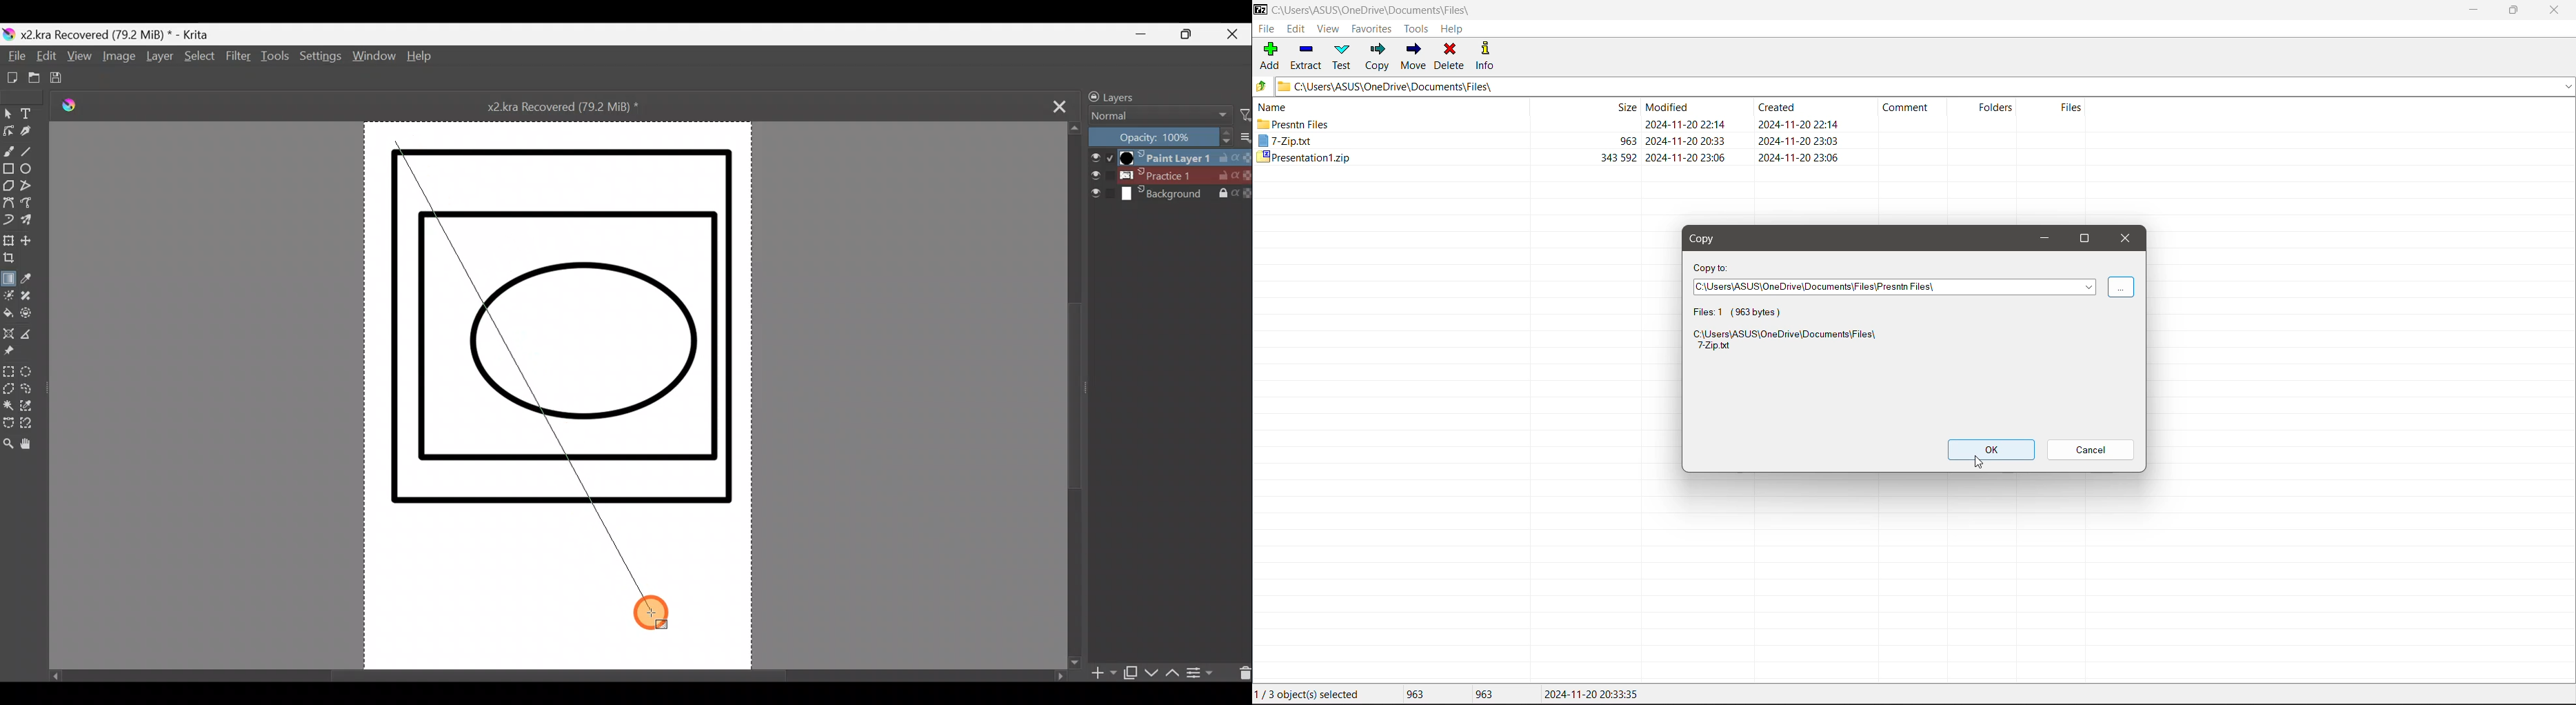 This screenshot has width=2576, height=728. What do you see at coordinates (1484, 694) in the screenshot?
I see `Size of the last file selected` at bounding box center [1484, 694].